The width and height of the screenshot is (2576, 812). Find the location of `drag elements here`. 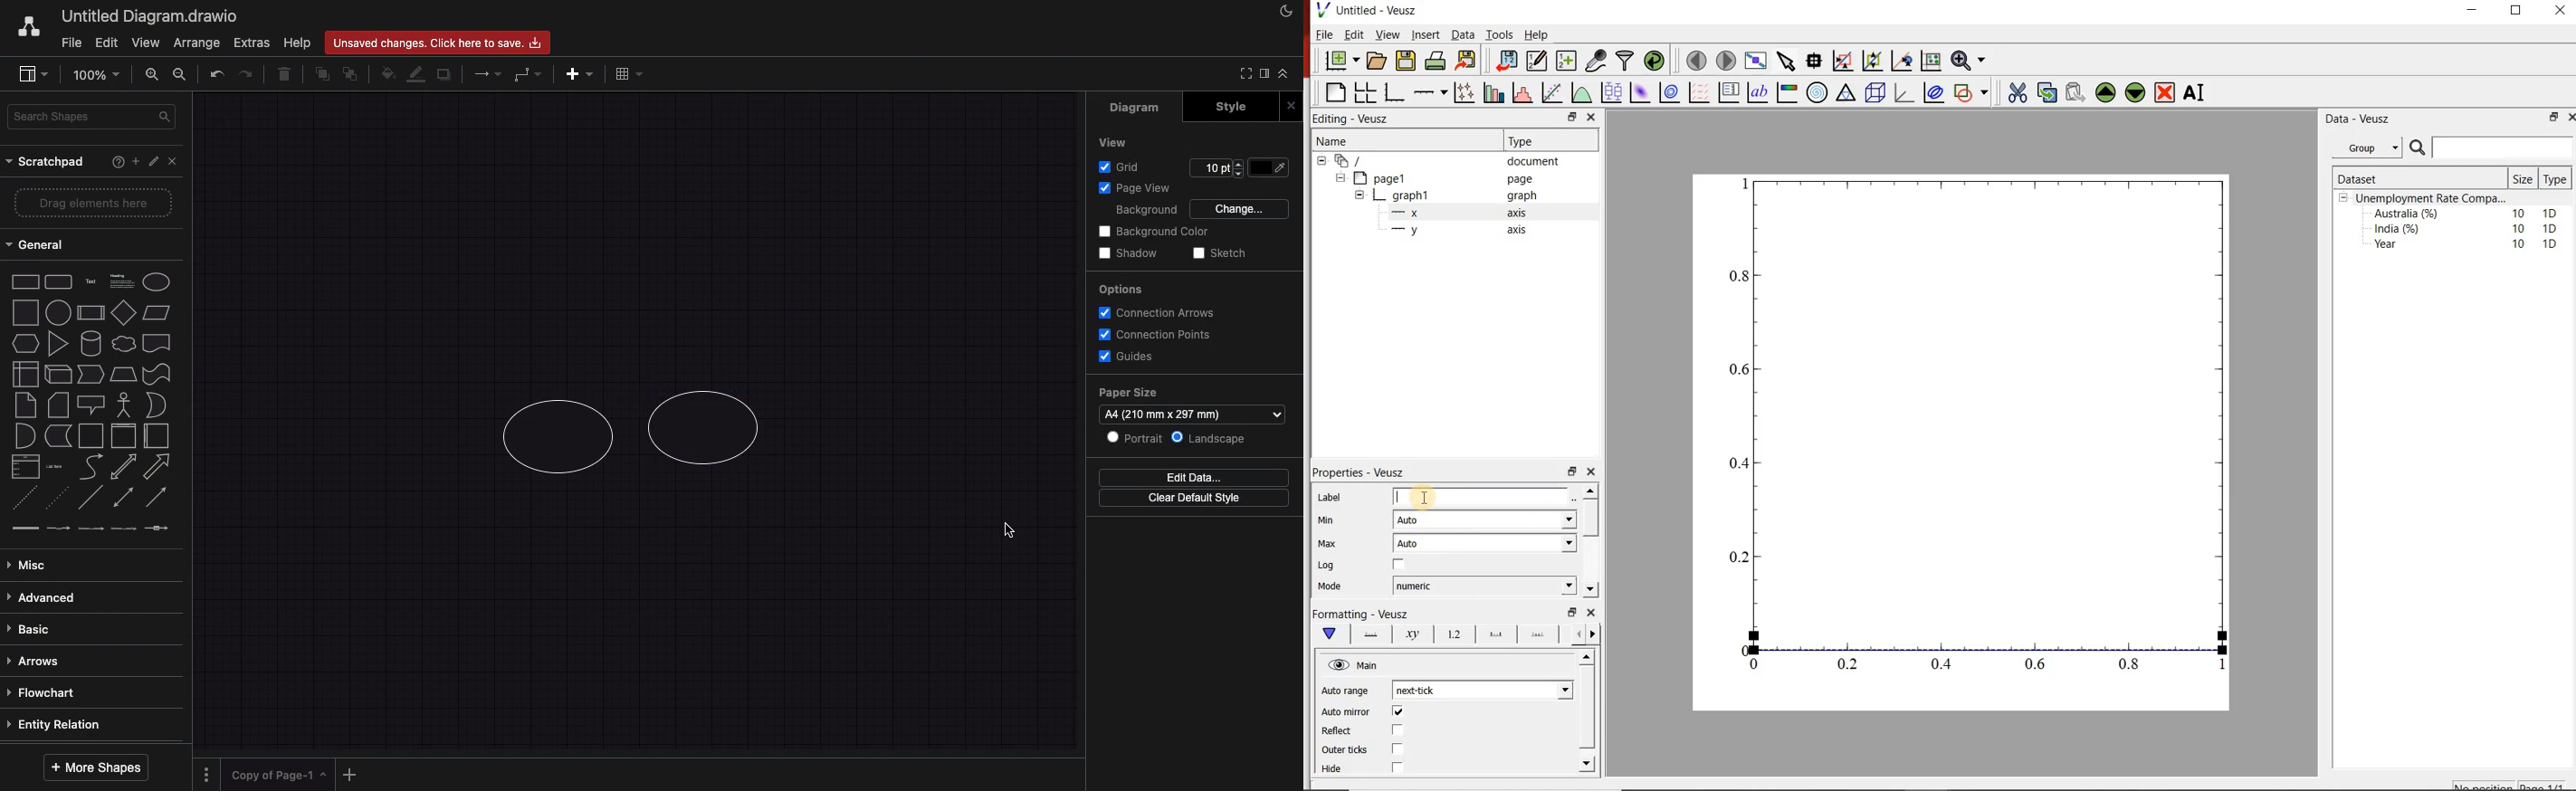

drag elements here is located at coordinates (95, 203).